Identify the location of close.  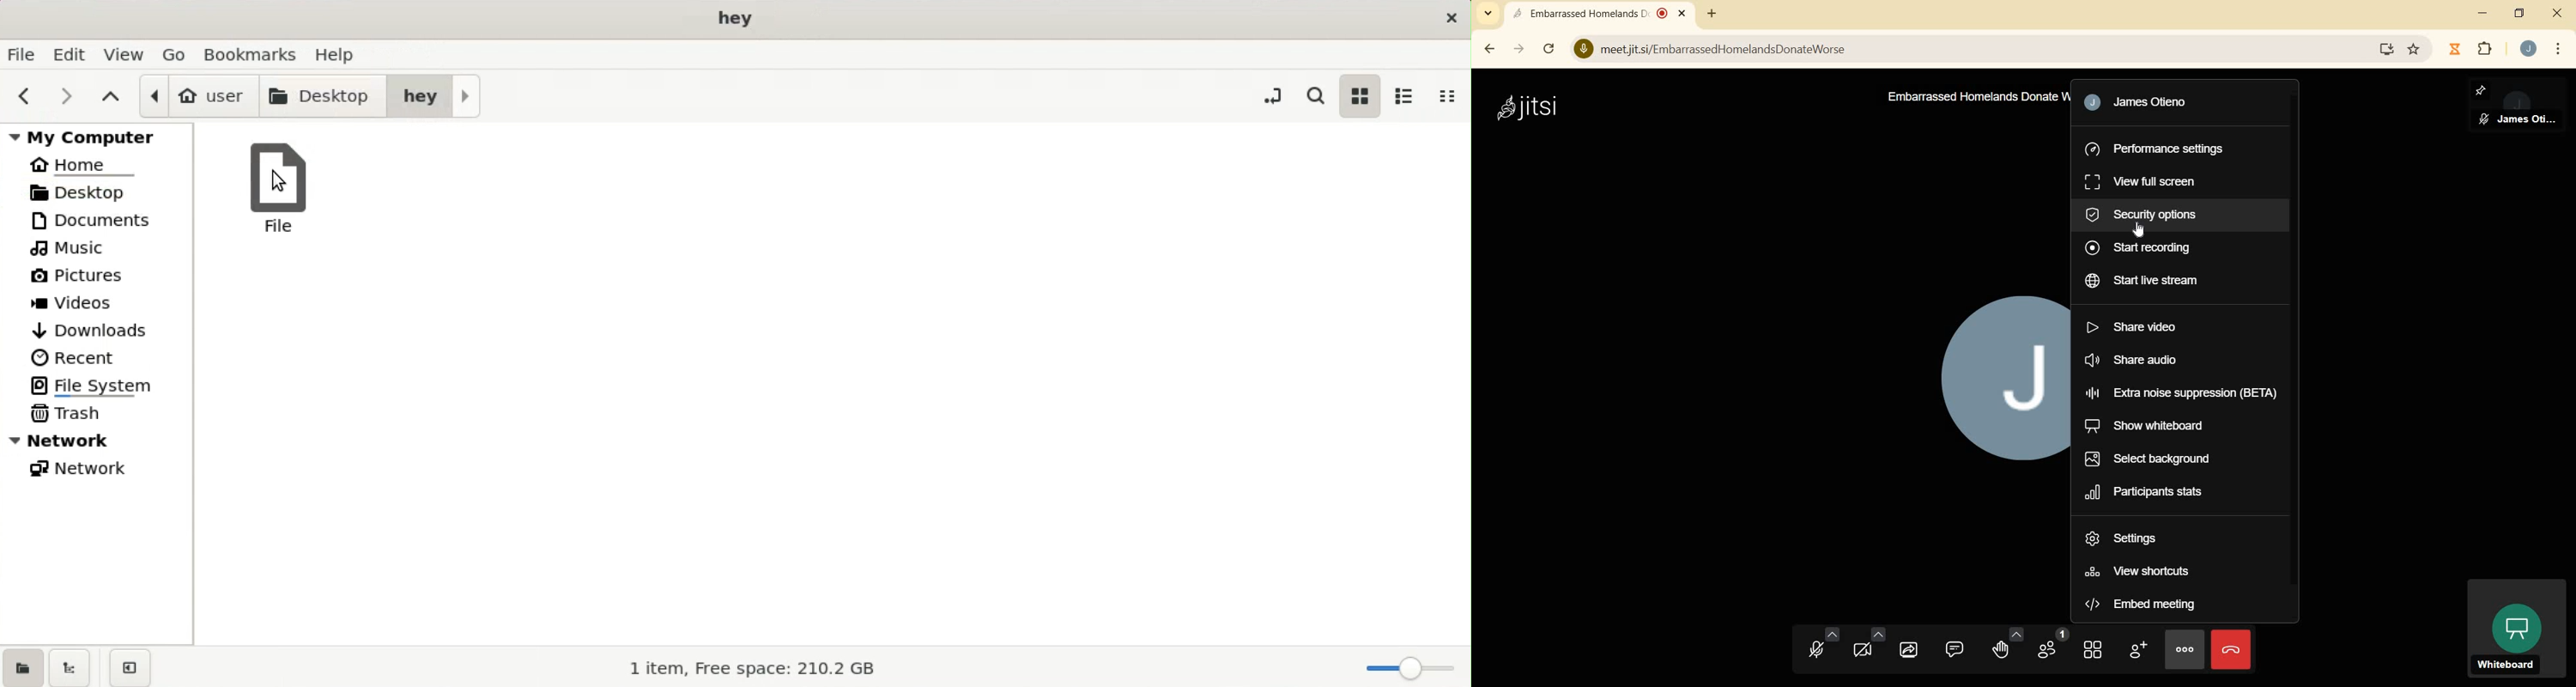
(1448, 17).